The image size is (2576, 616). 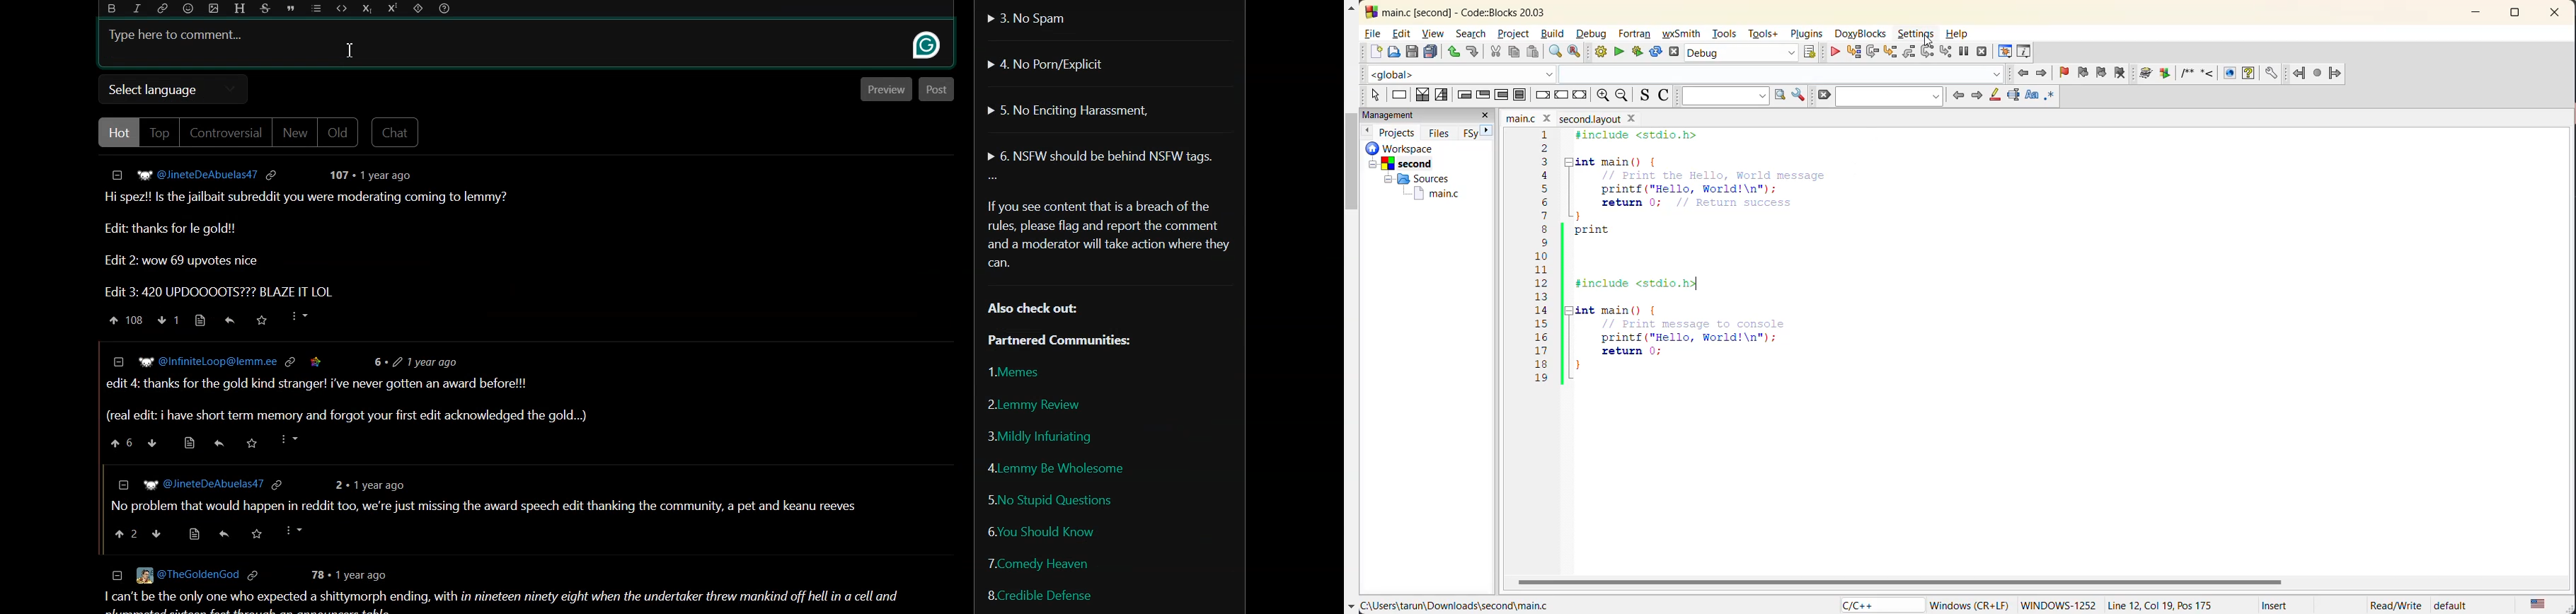 What do you see at coordinates (1959, 96) in the screenshot?
I see `previous` at bounding box center [1959, 96].